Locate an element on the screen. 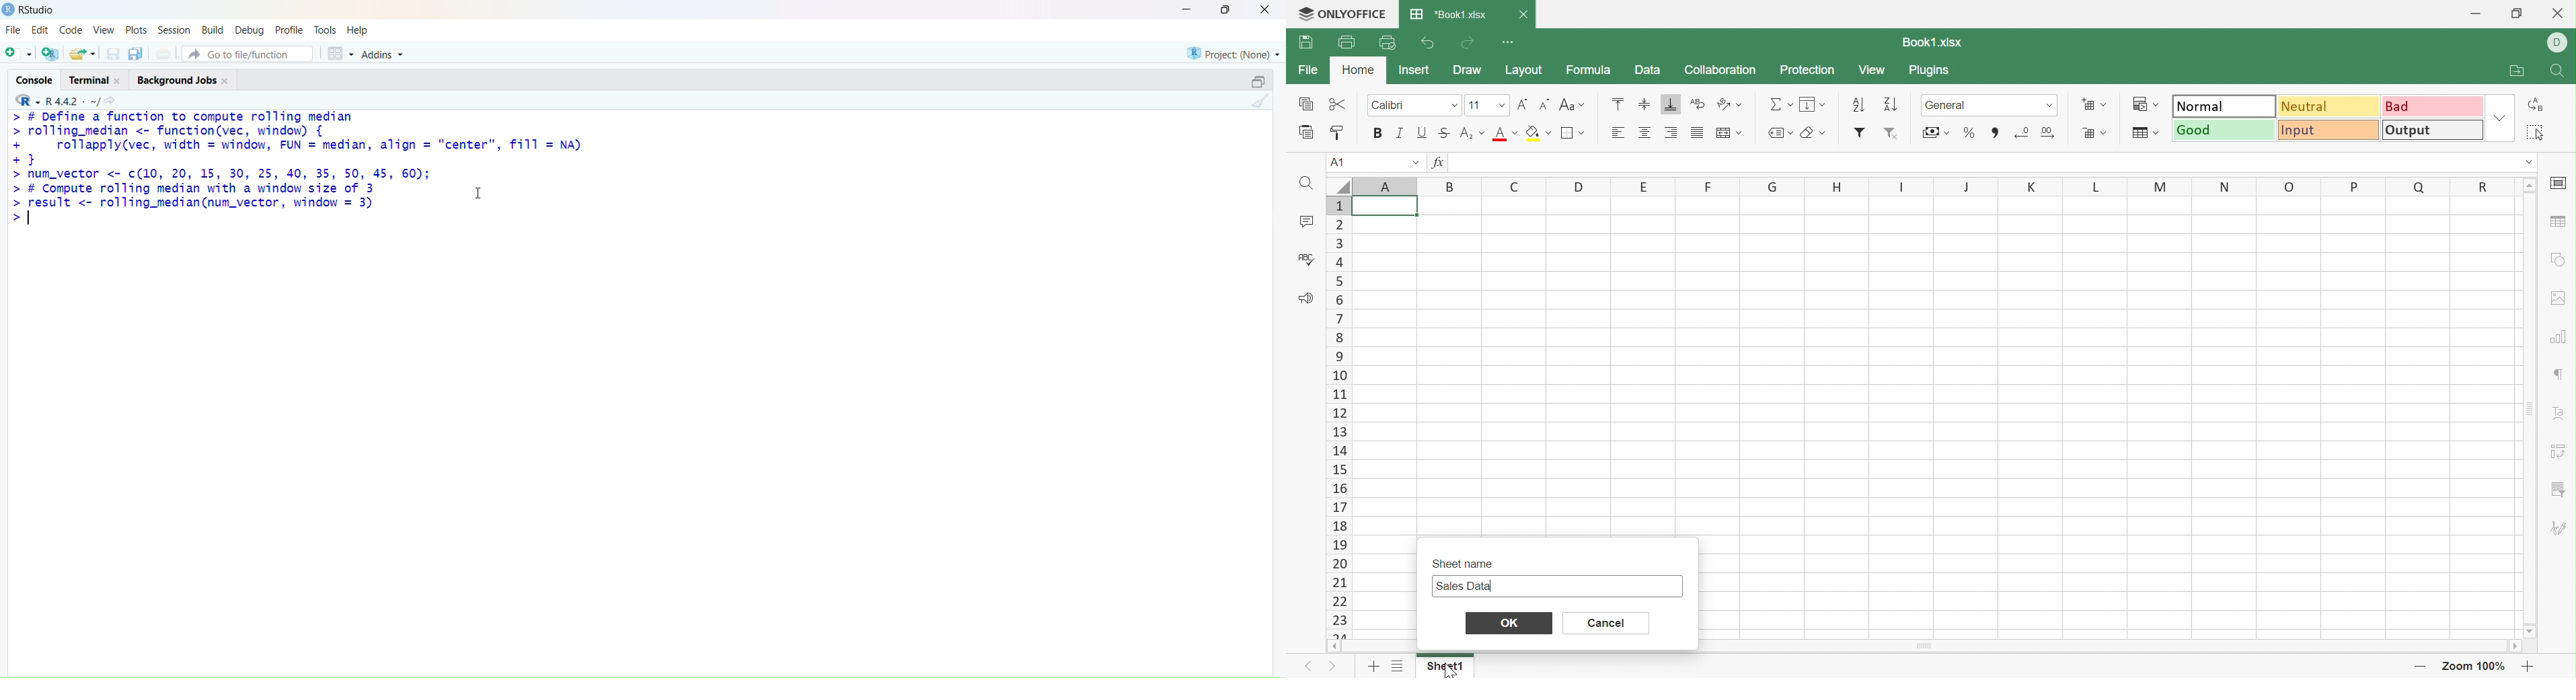  edit is located at coordinates (40, 30).